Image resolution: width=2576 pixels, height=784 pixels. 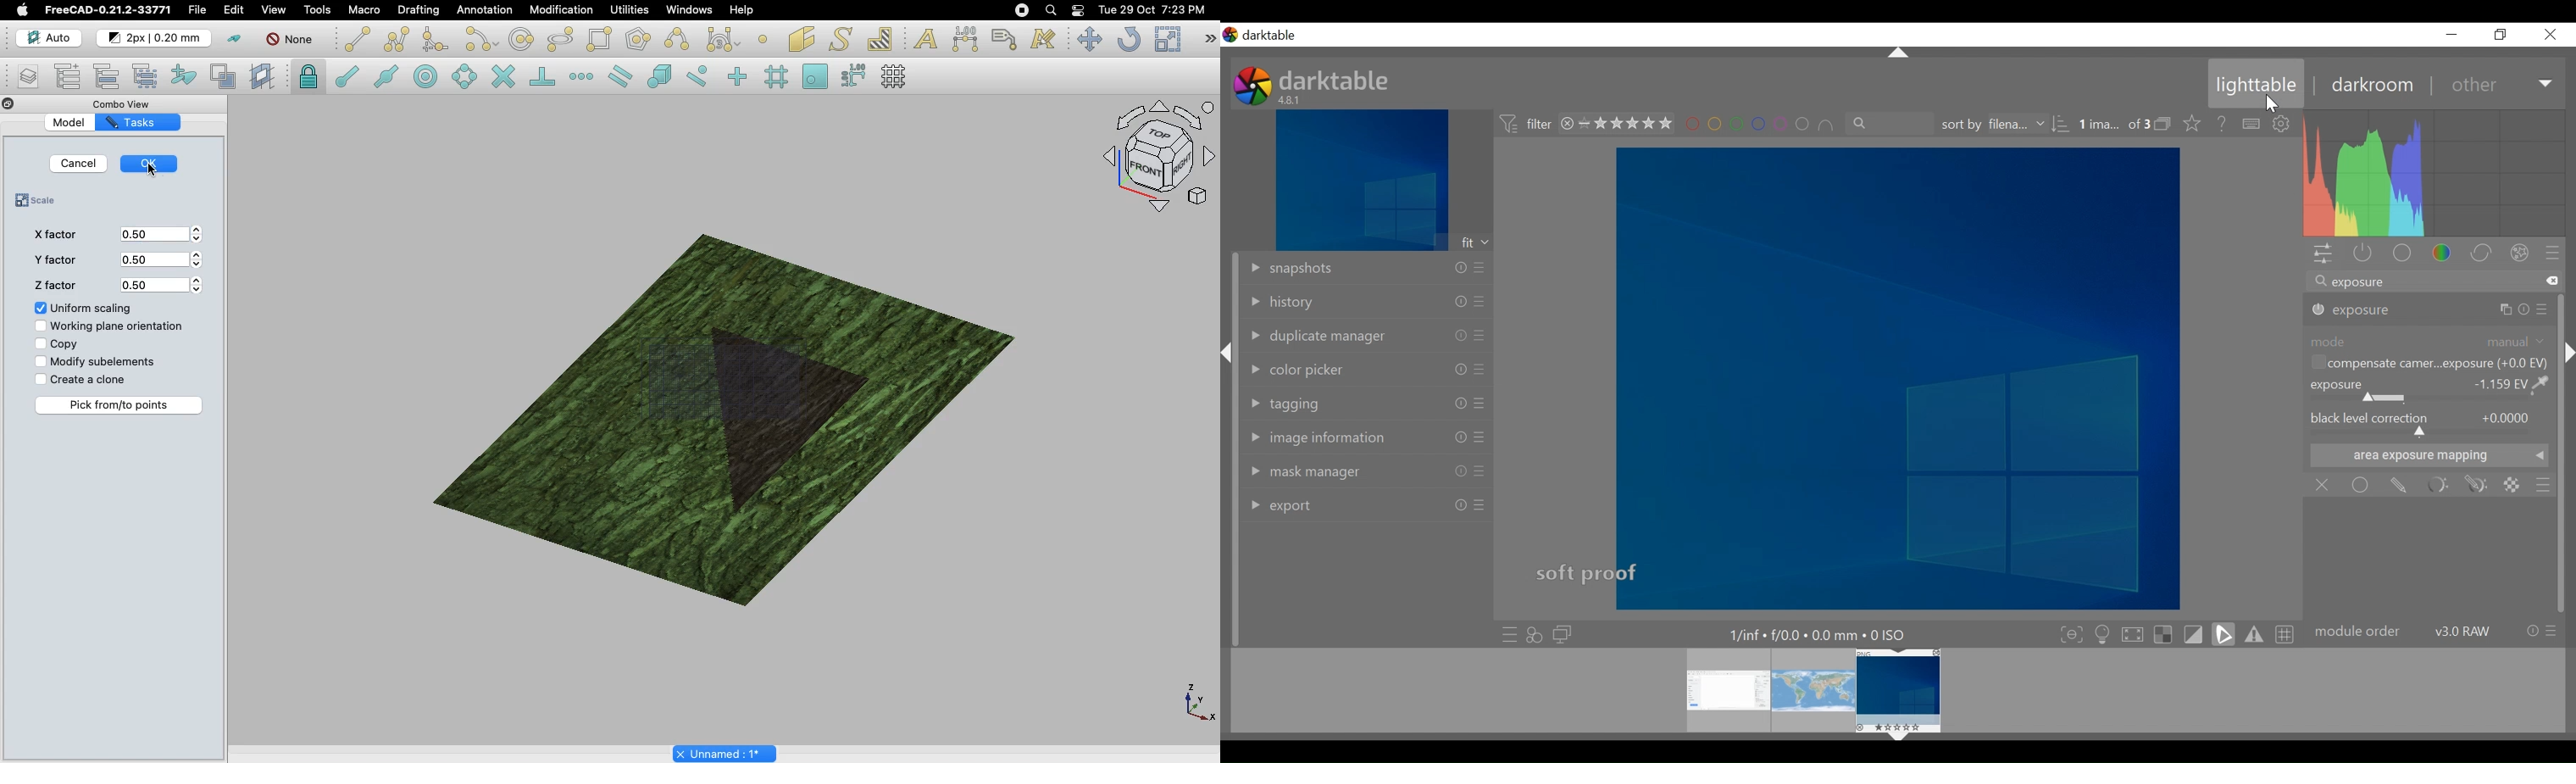 What do you see at coordinates (1253, 85) in the screenshot?
I see `logo` at bounding box center [1253, 85].